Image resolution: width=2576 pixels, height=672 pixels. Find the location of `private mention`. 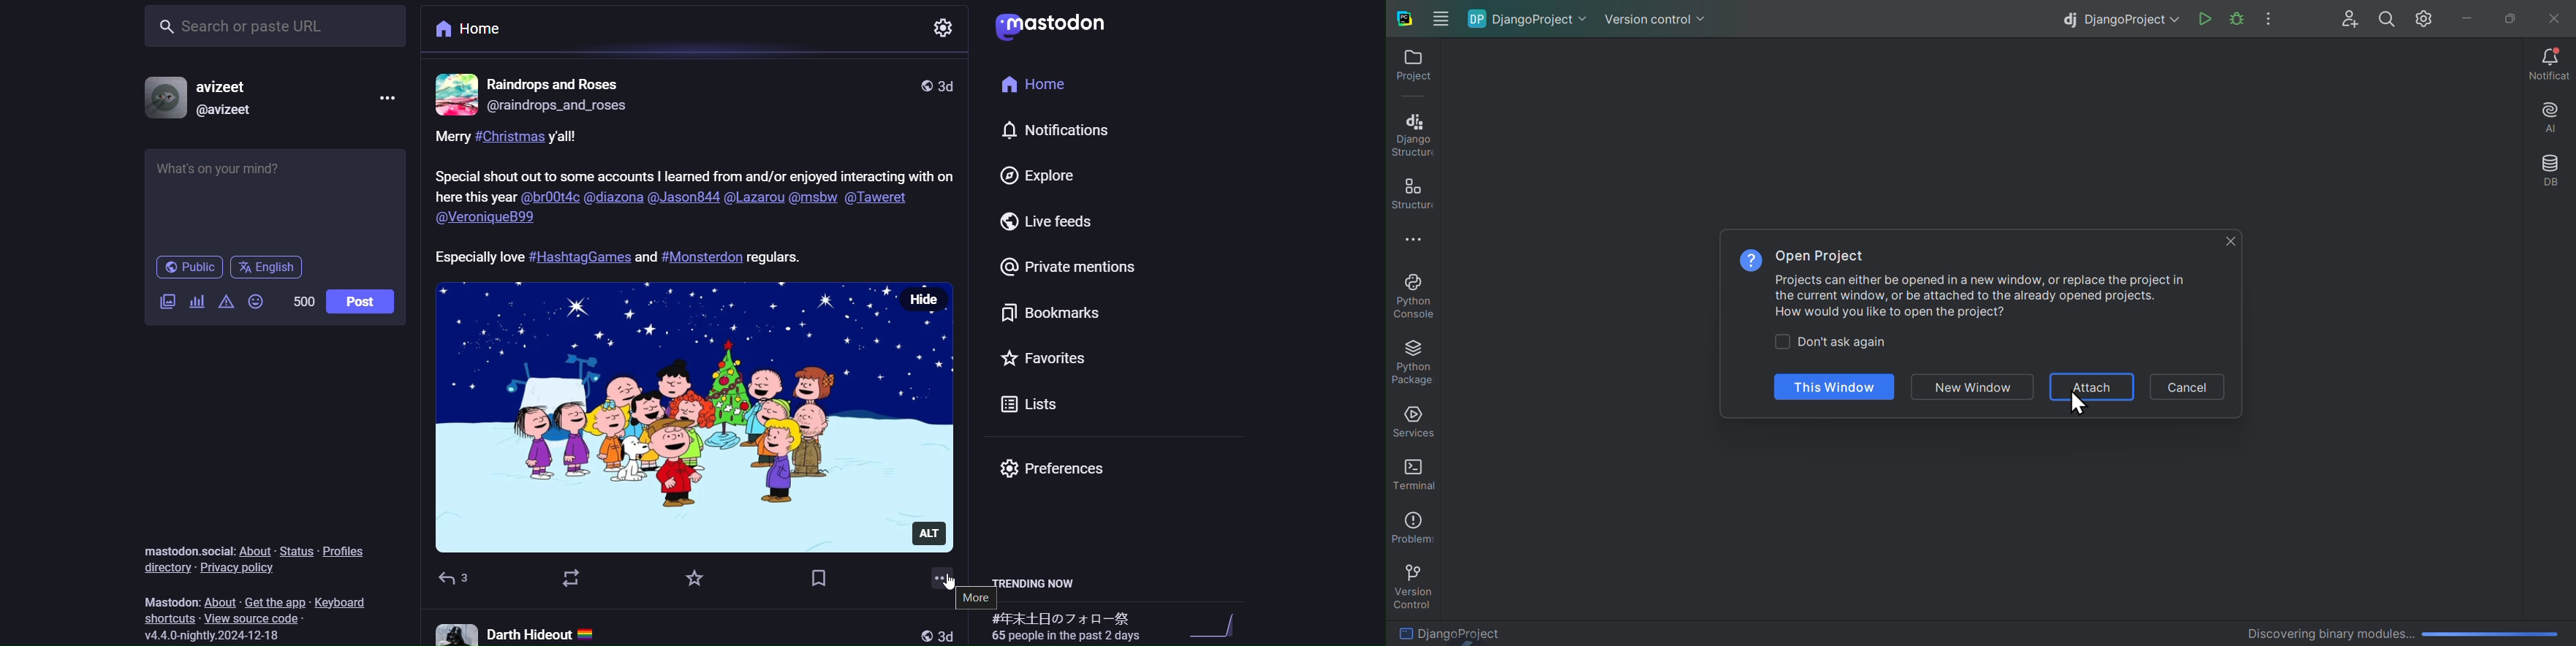

private mention is located at coordinates (1060, 265).